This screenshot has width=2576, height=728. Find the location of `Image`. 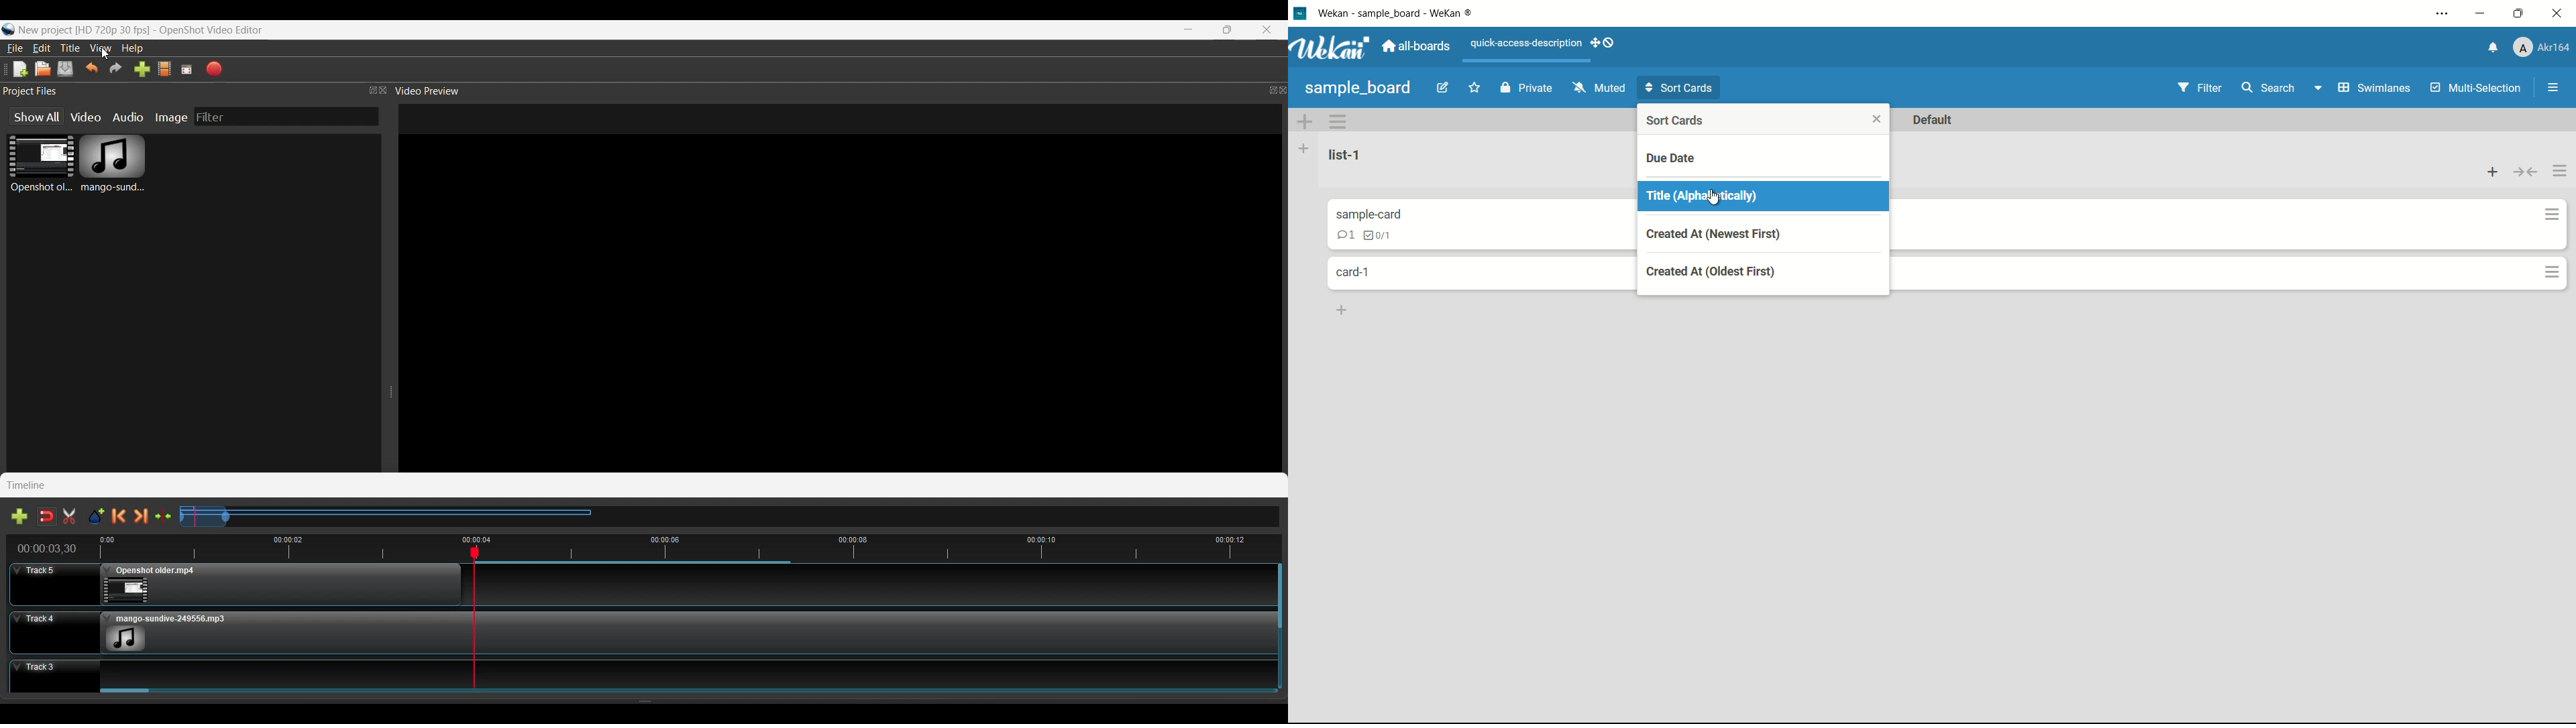

Image is located at coordinates (171, 118).